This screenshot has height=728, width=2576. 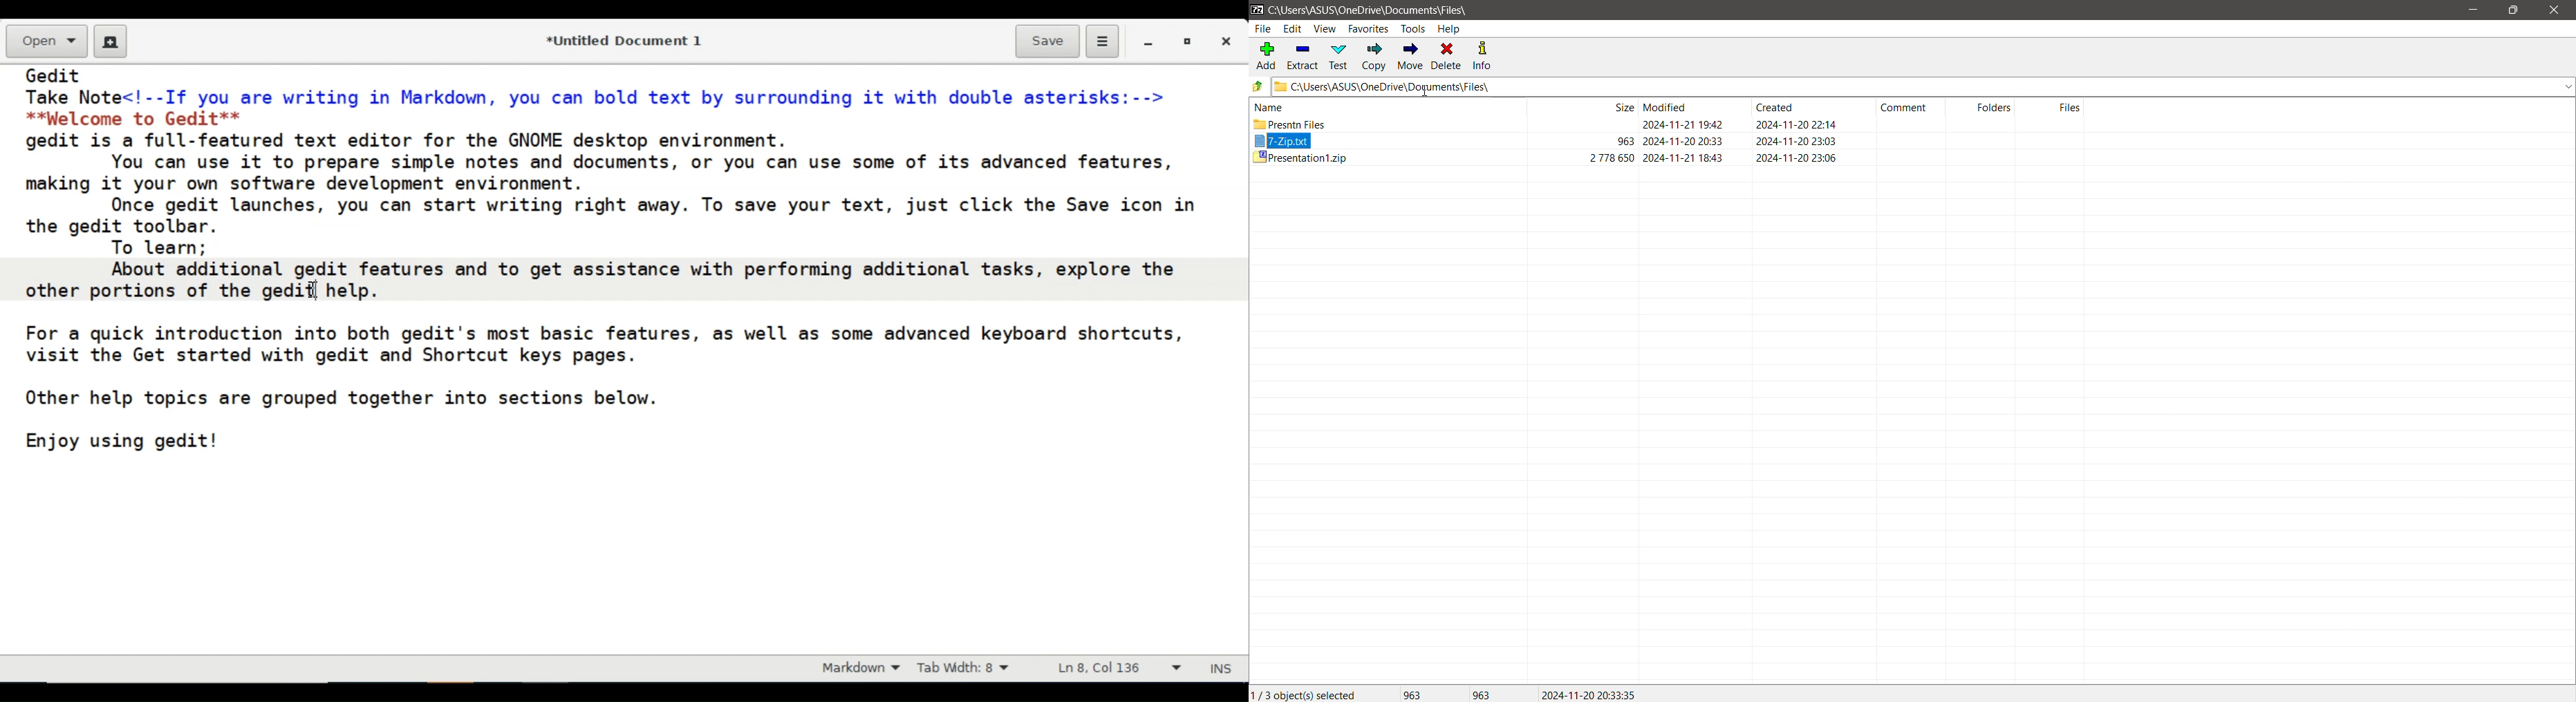 What do you see at coordinates (1995, 107) in the screenshot?
I see `folders` at bounding box center [1995, 107].